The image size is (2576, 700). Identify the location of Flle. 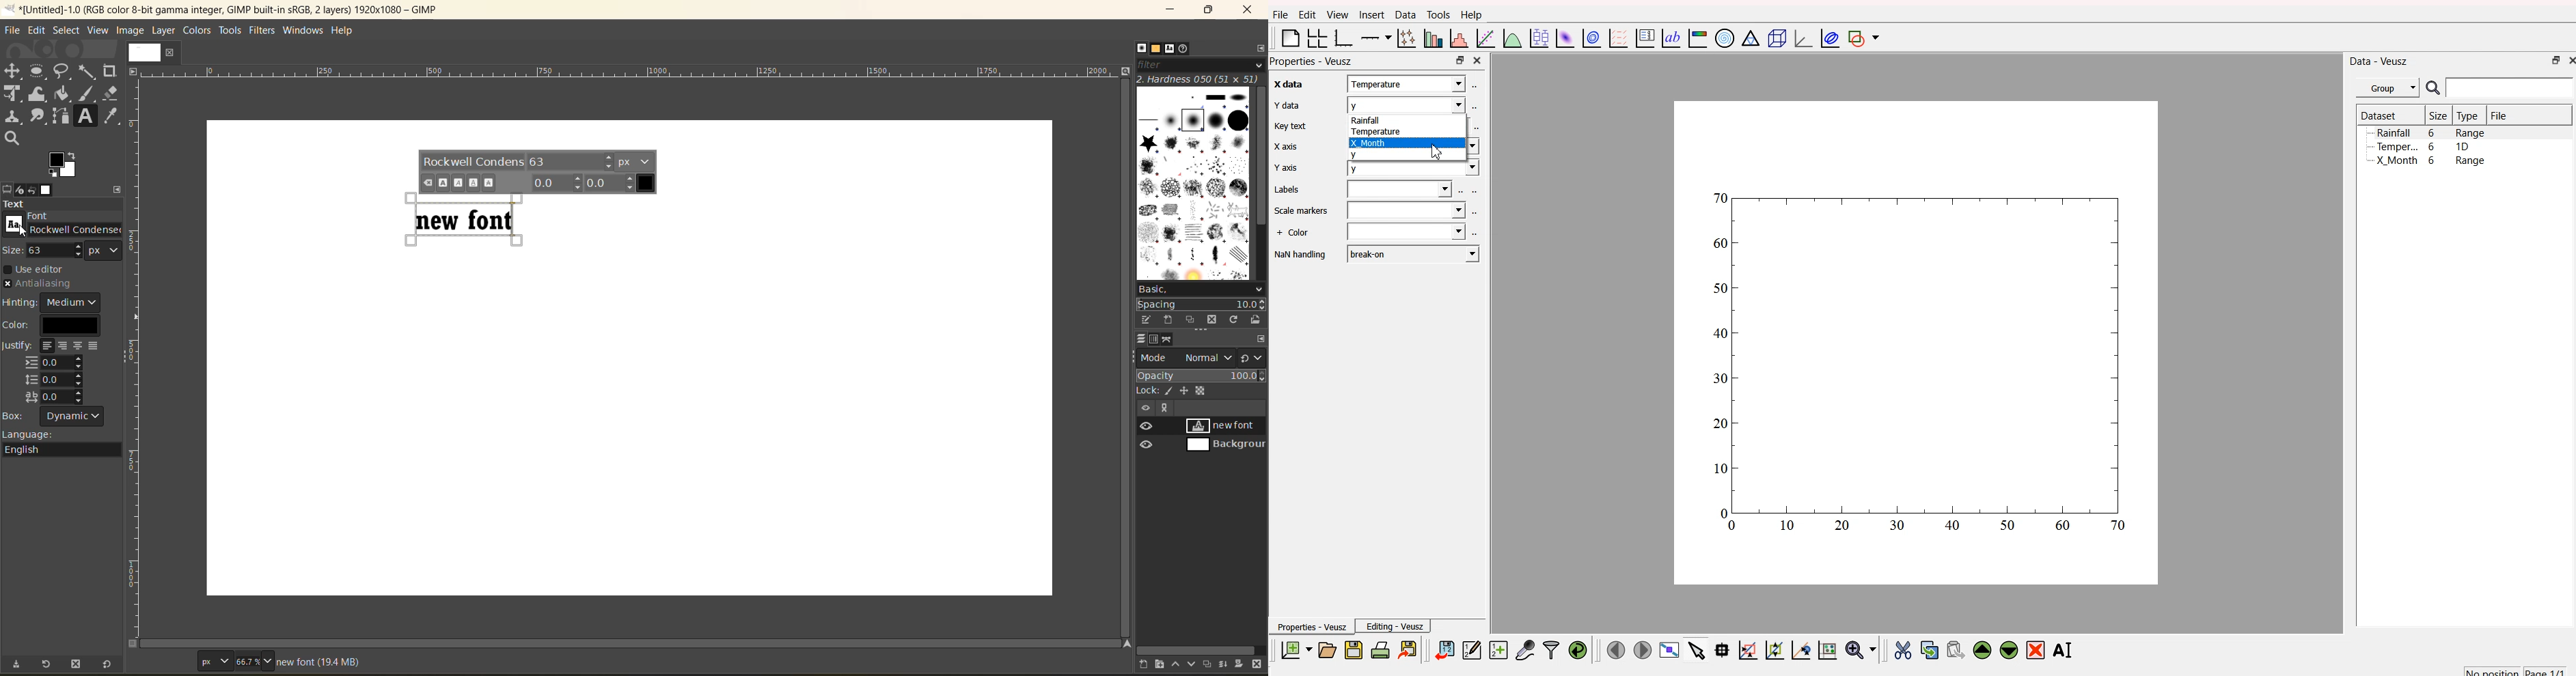
(1280, 16).